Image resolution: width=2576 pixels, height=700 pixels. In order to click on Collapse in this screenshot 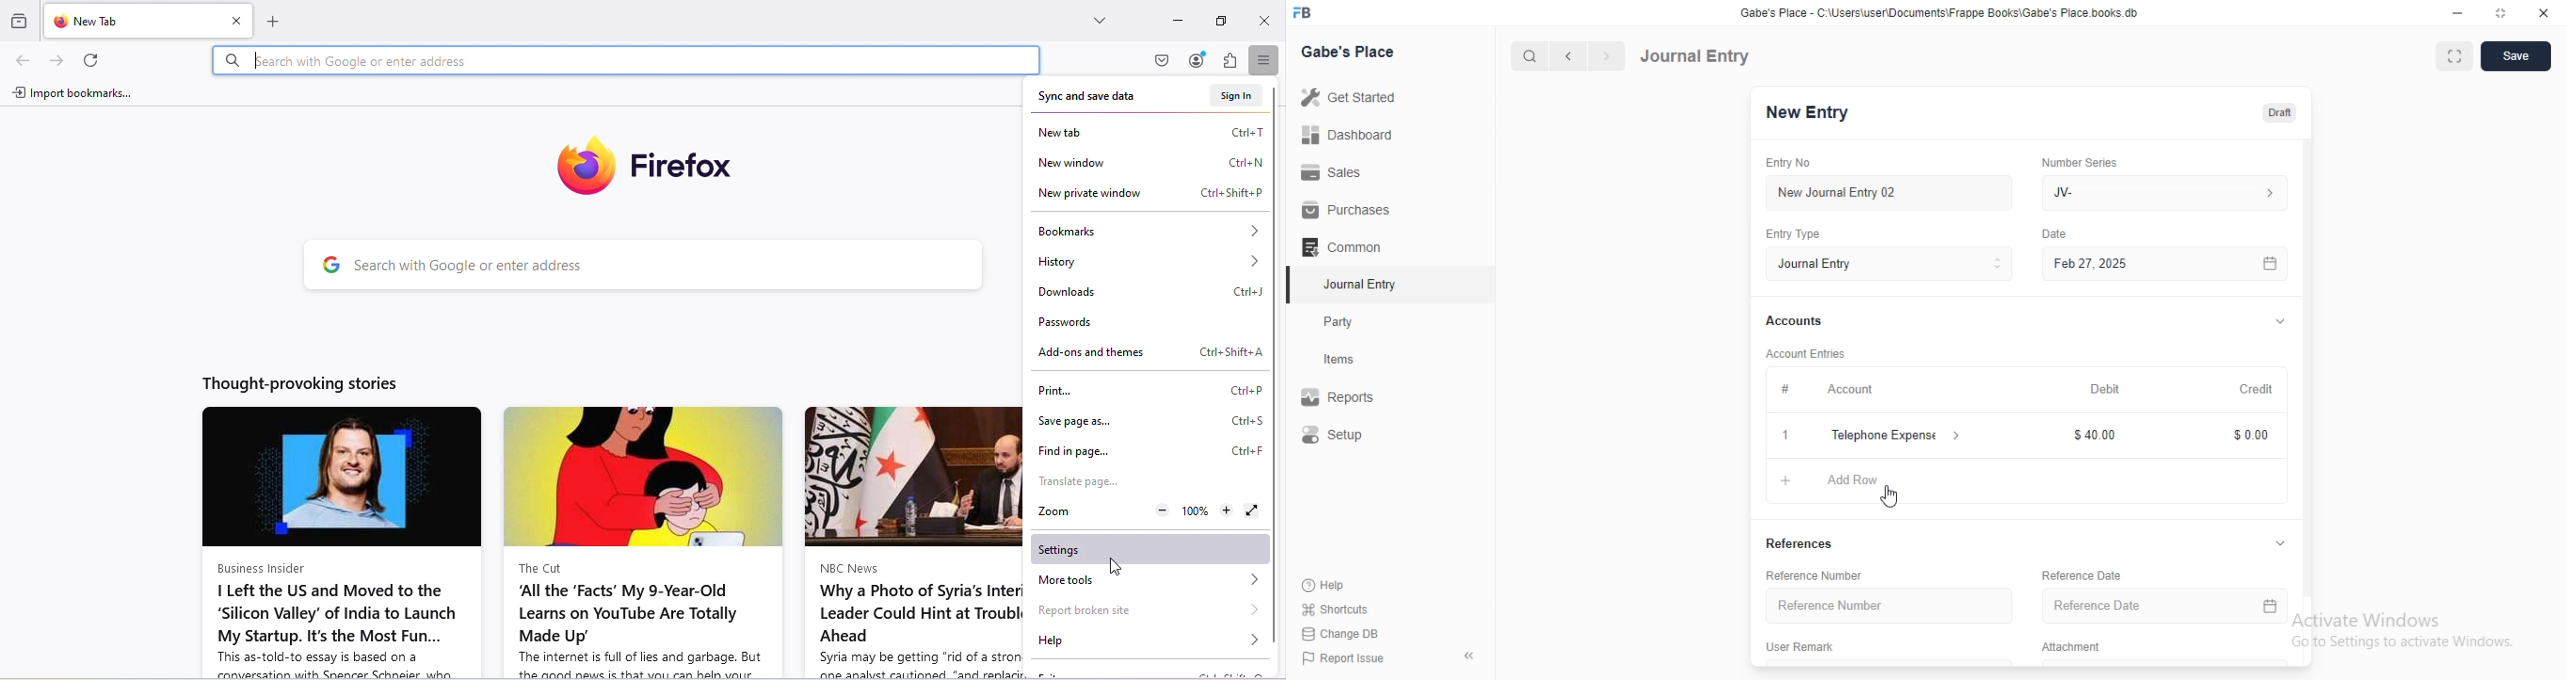, I will do `click(1470, 656)`.